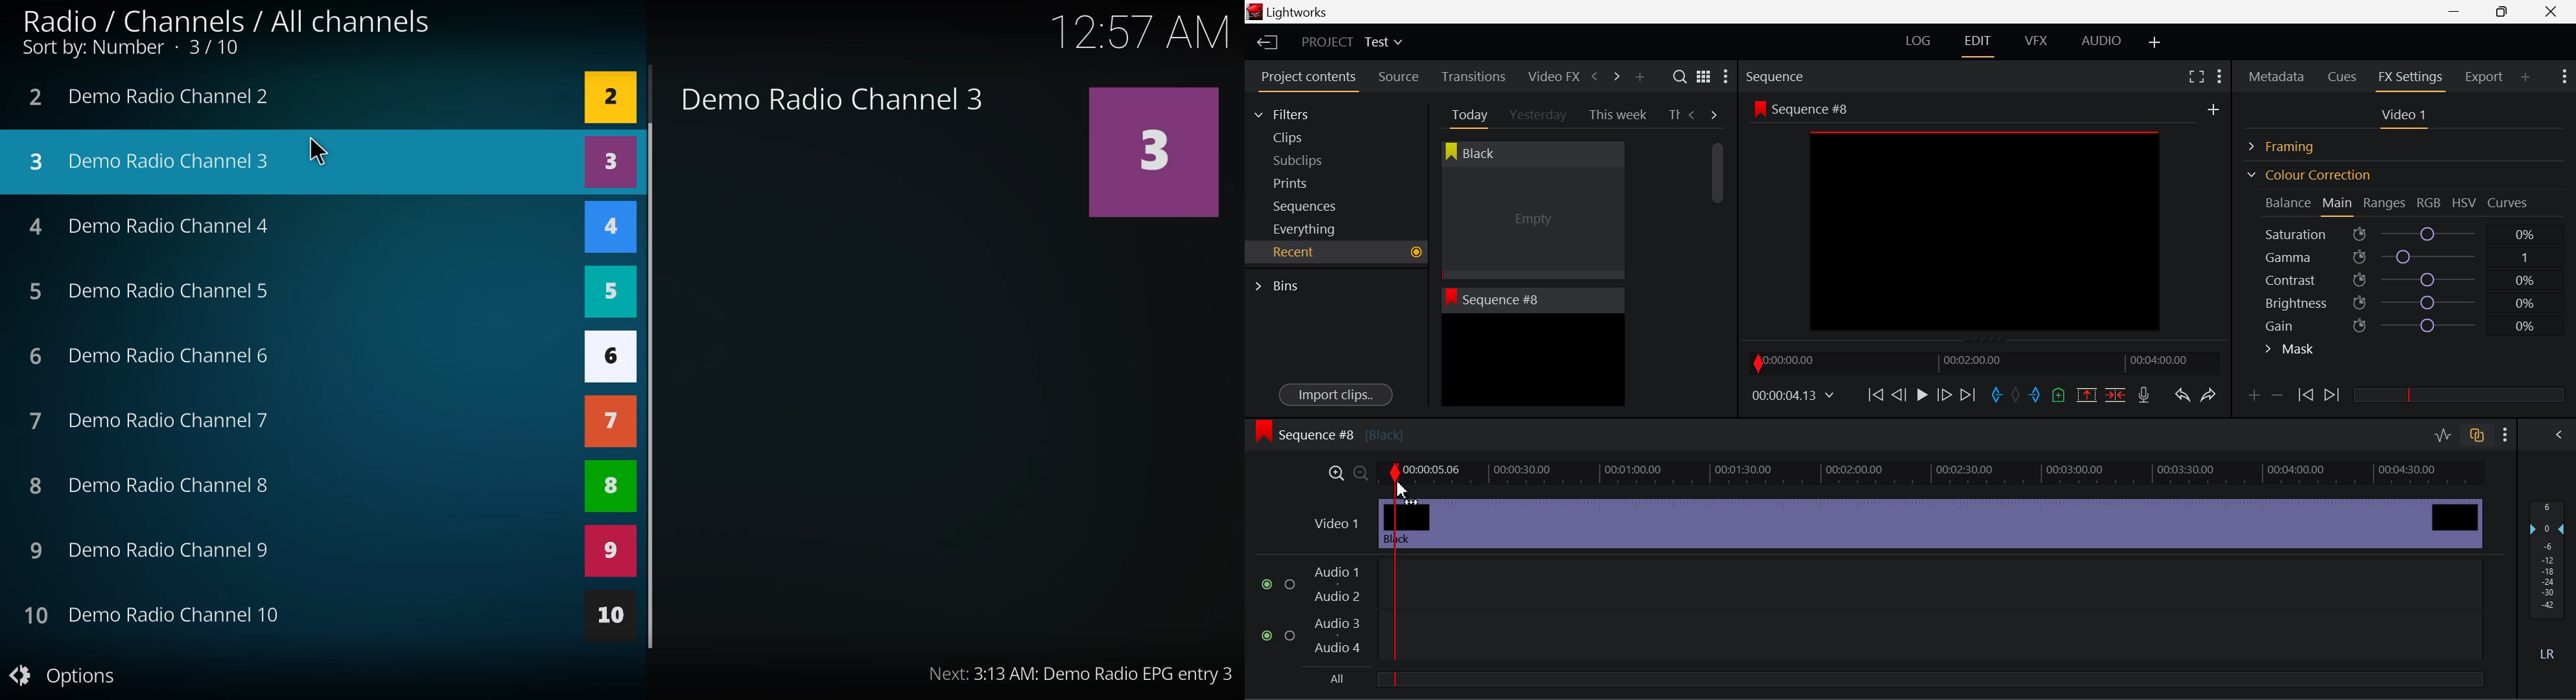  I want to click on Subclips, so click(1311, 160).